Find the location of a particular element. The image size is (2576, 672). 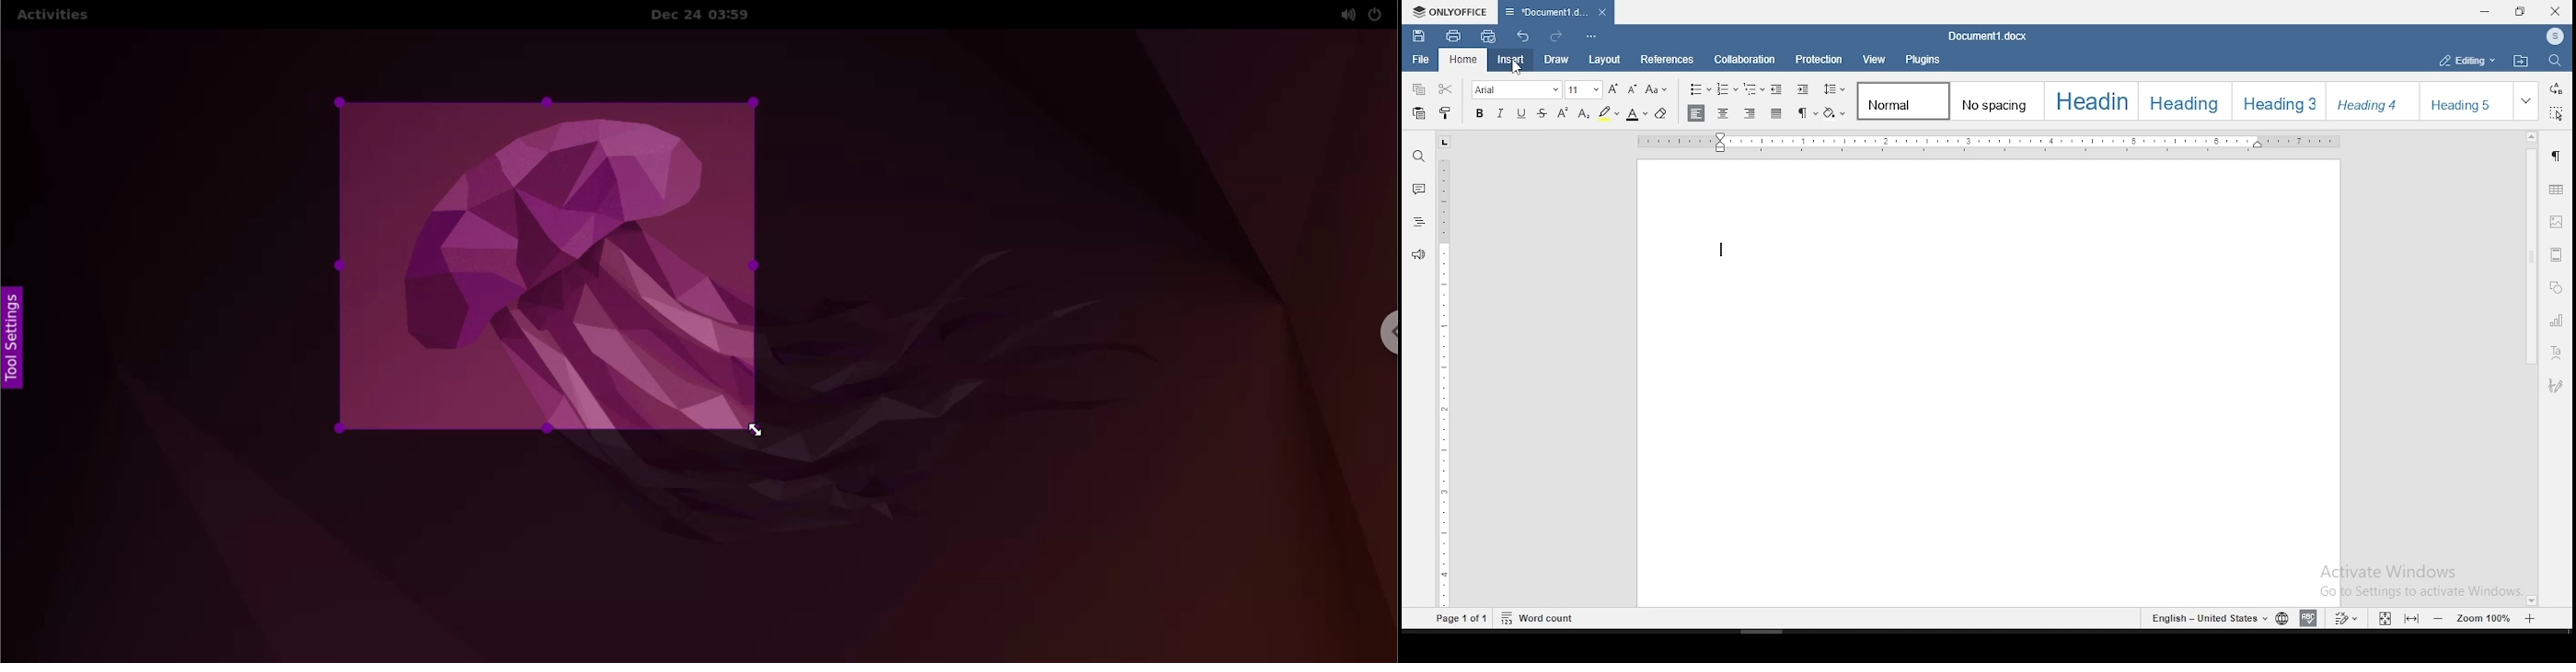

zoom level is located at coordinates (2485, 618).